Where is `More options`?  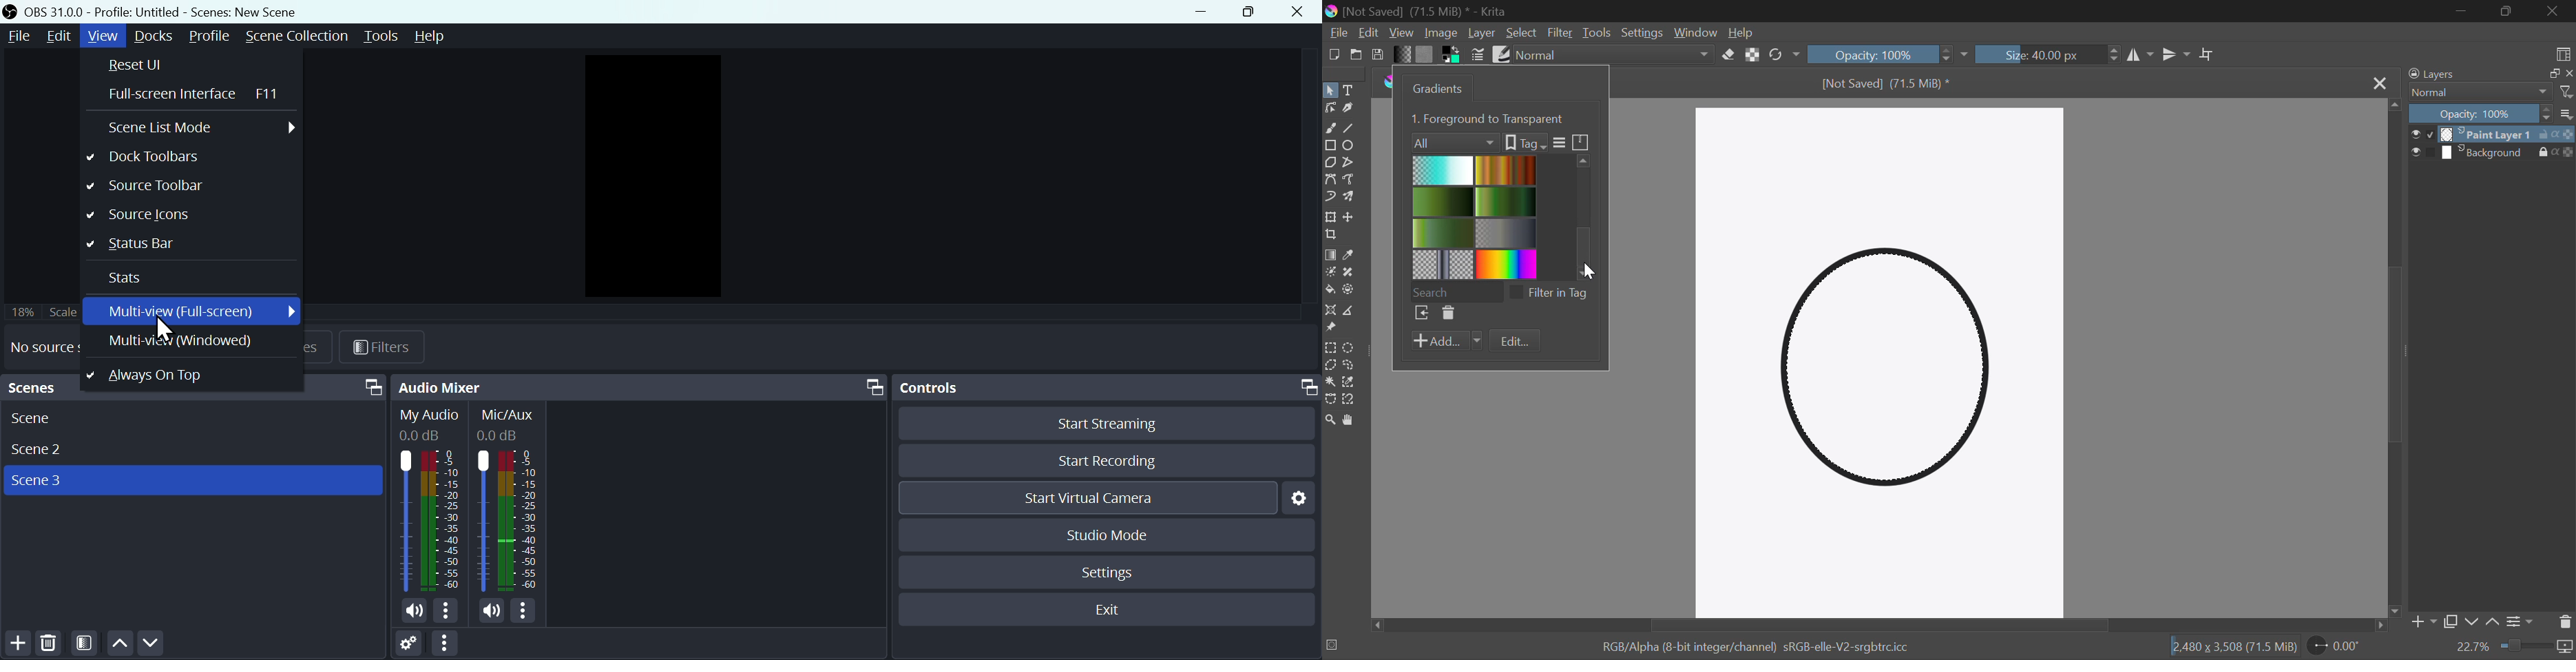
More options is located at coordinates (527, 612).